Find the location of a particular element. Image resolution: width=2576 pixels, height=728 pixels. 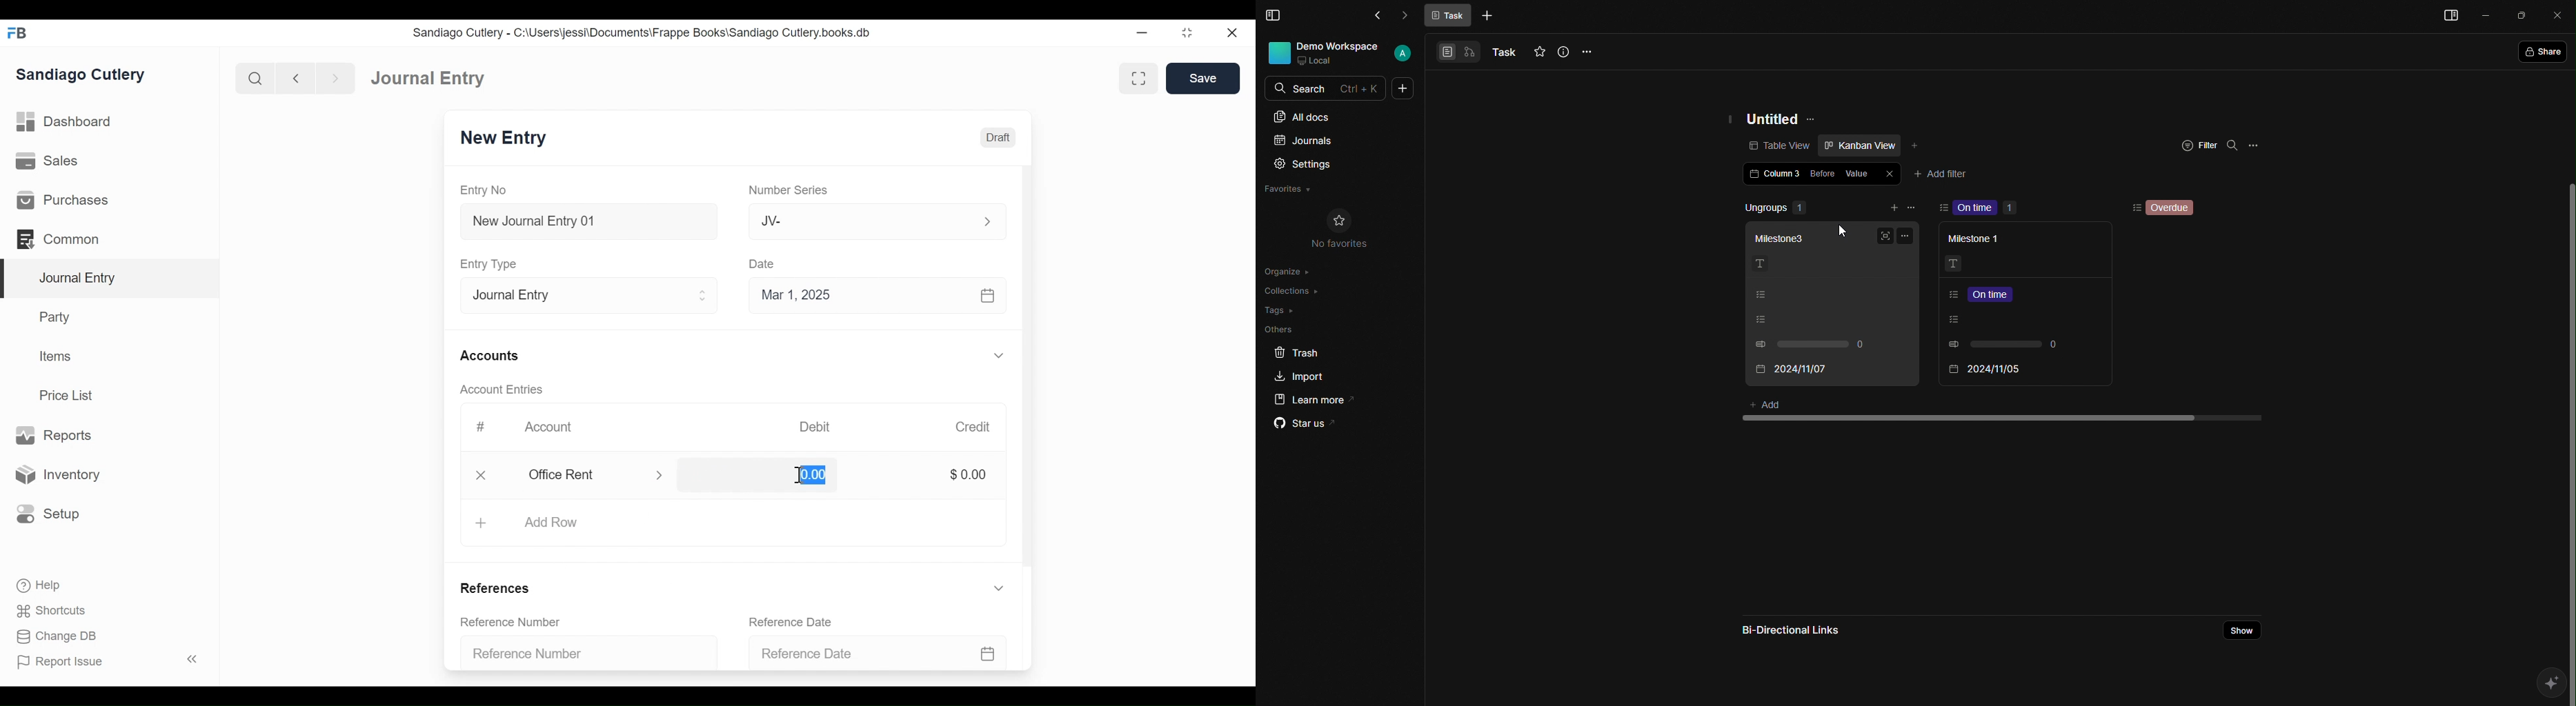

minimize is located at coordinates (1144, 30).